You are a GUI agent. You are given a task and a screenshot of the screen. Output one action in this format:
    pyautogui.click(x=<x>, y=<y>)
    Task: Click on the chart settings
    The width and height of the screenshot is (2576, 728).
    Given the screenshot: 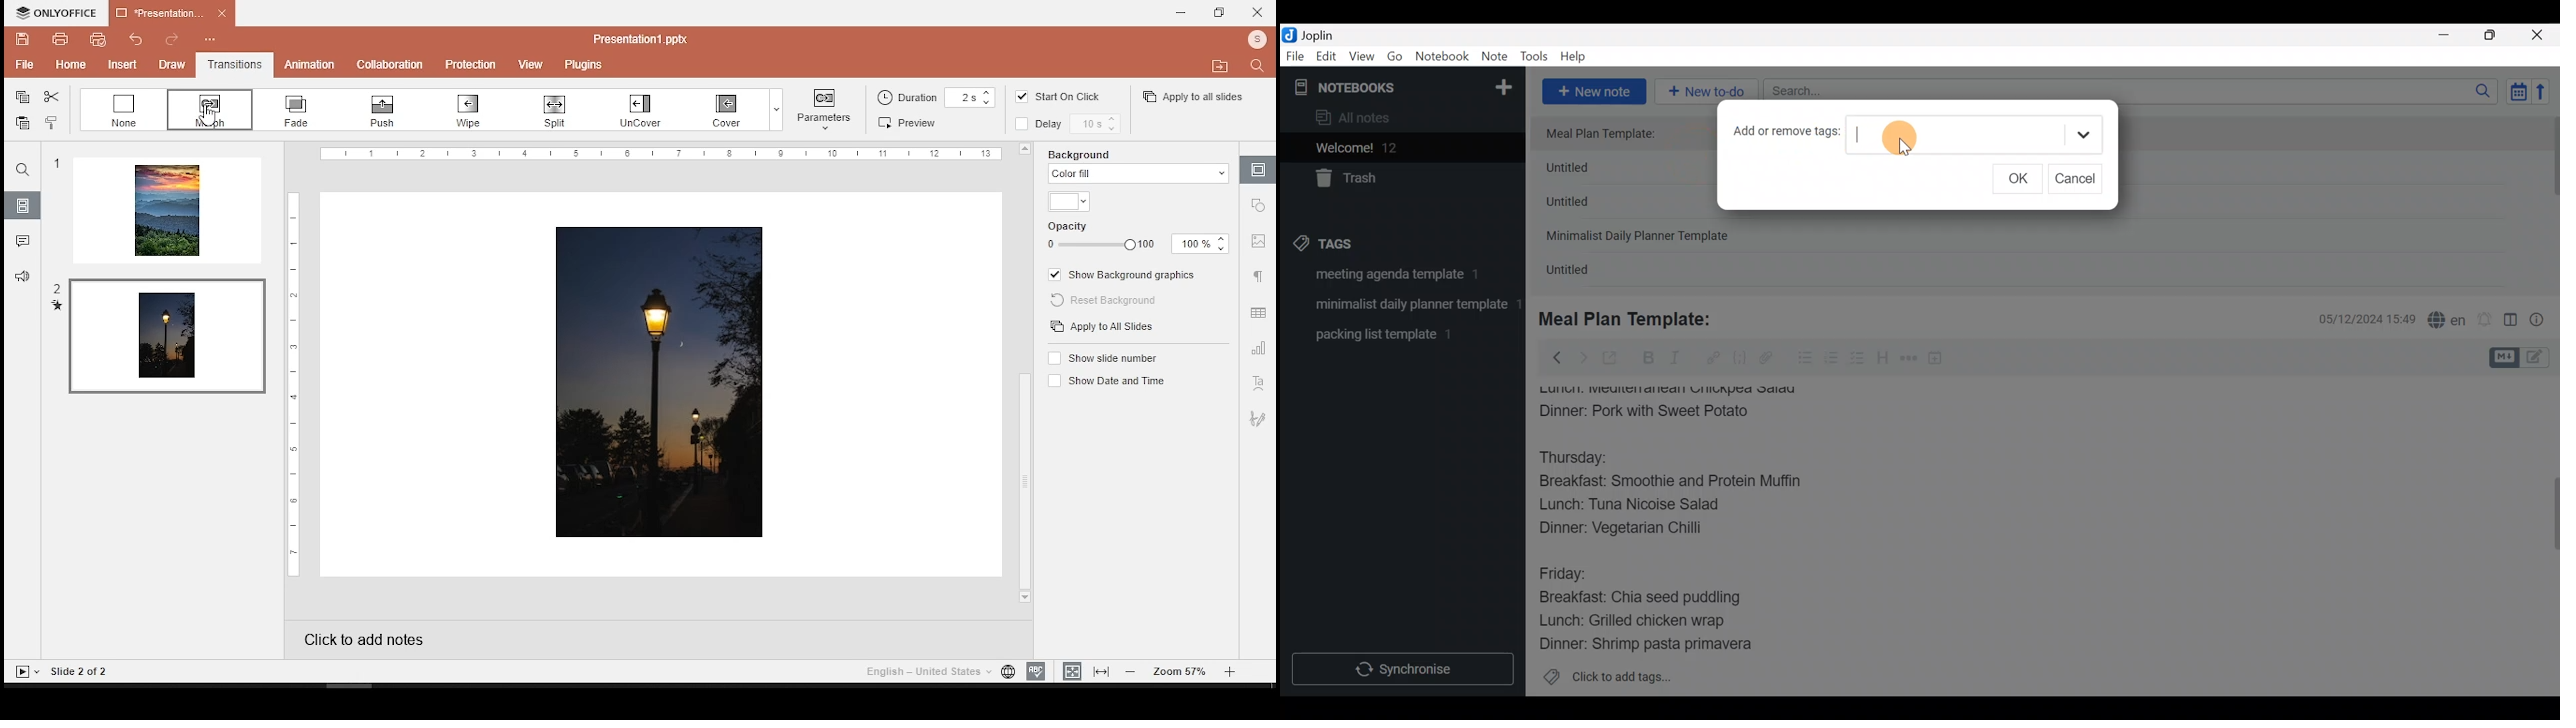 What is the action you would take?
    pyautogui.click(x=1259, y=349)
    